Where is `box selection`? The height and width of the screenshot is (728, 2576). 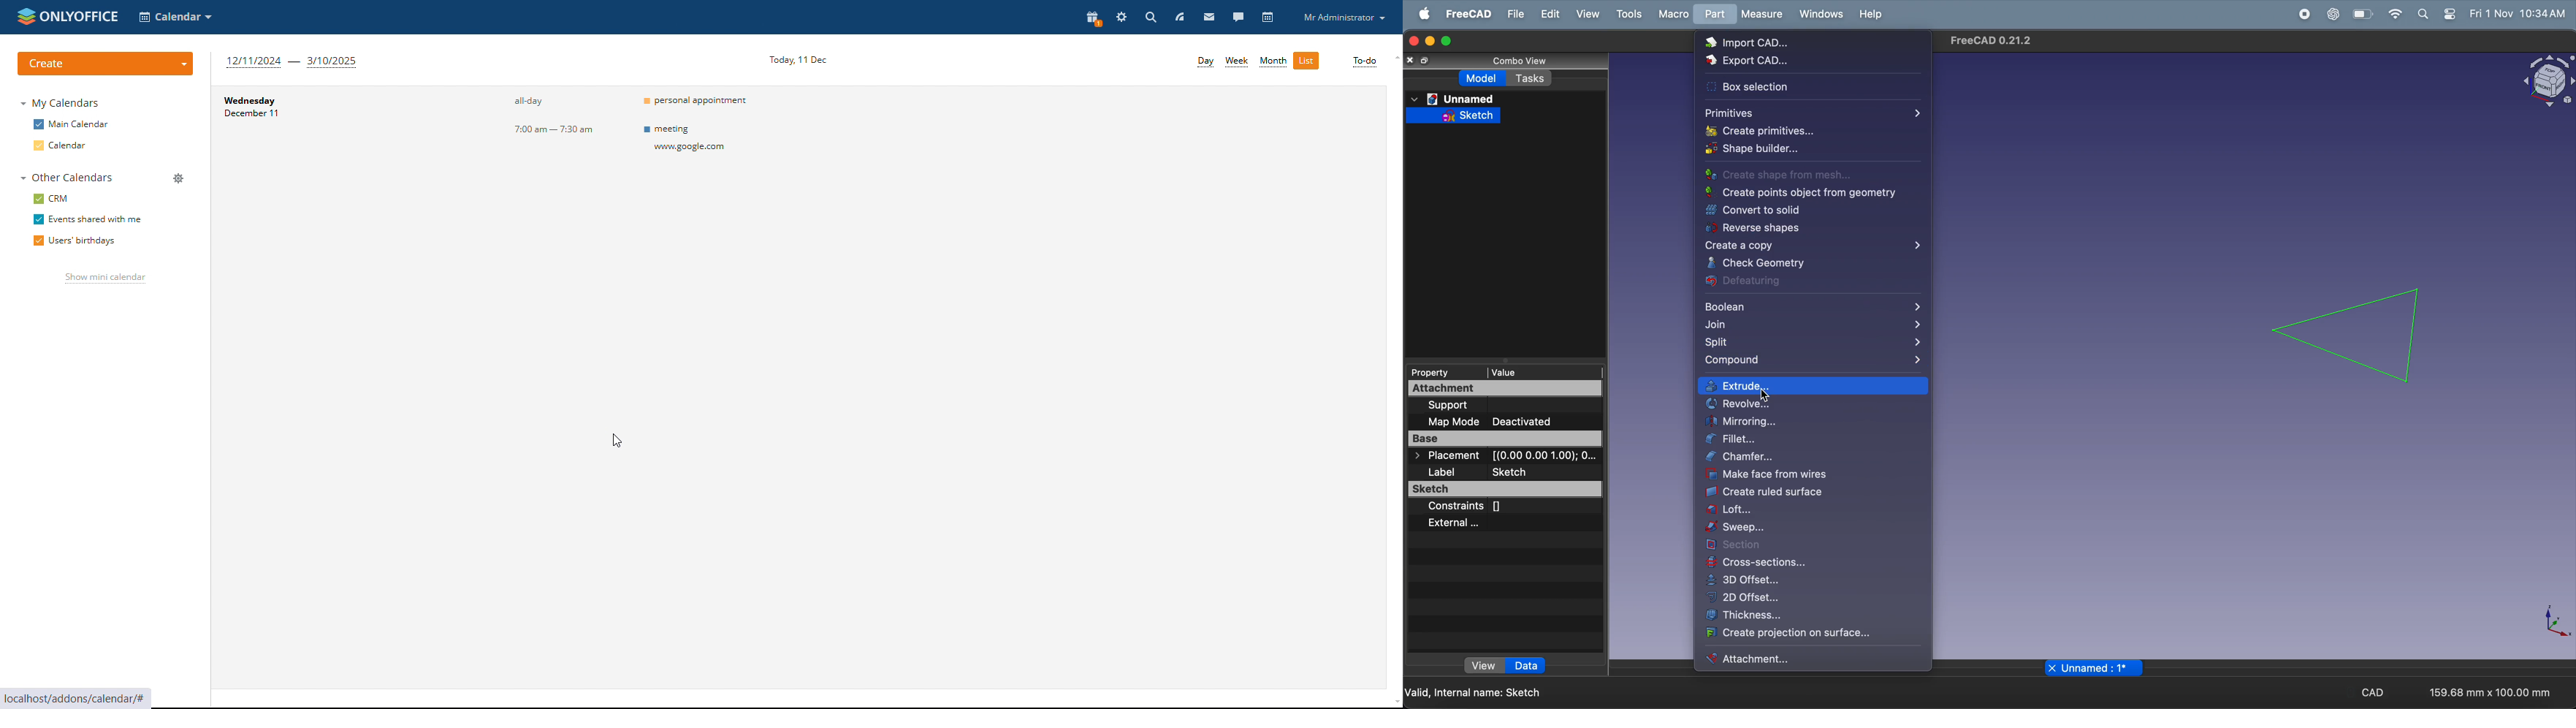 box selection is located at coordinates (1779, 90).